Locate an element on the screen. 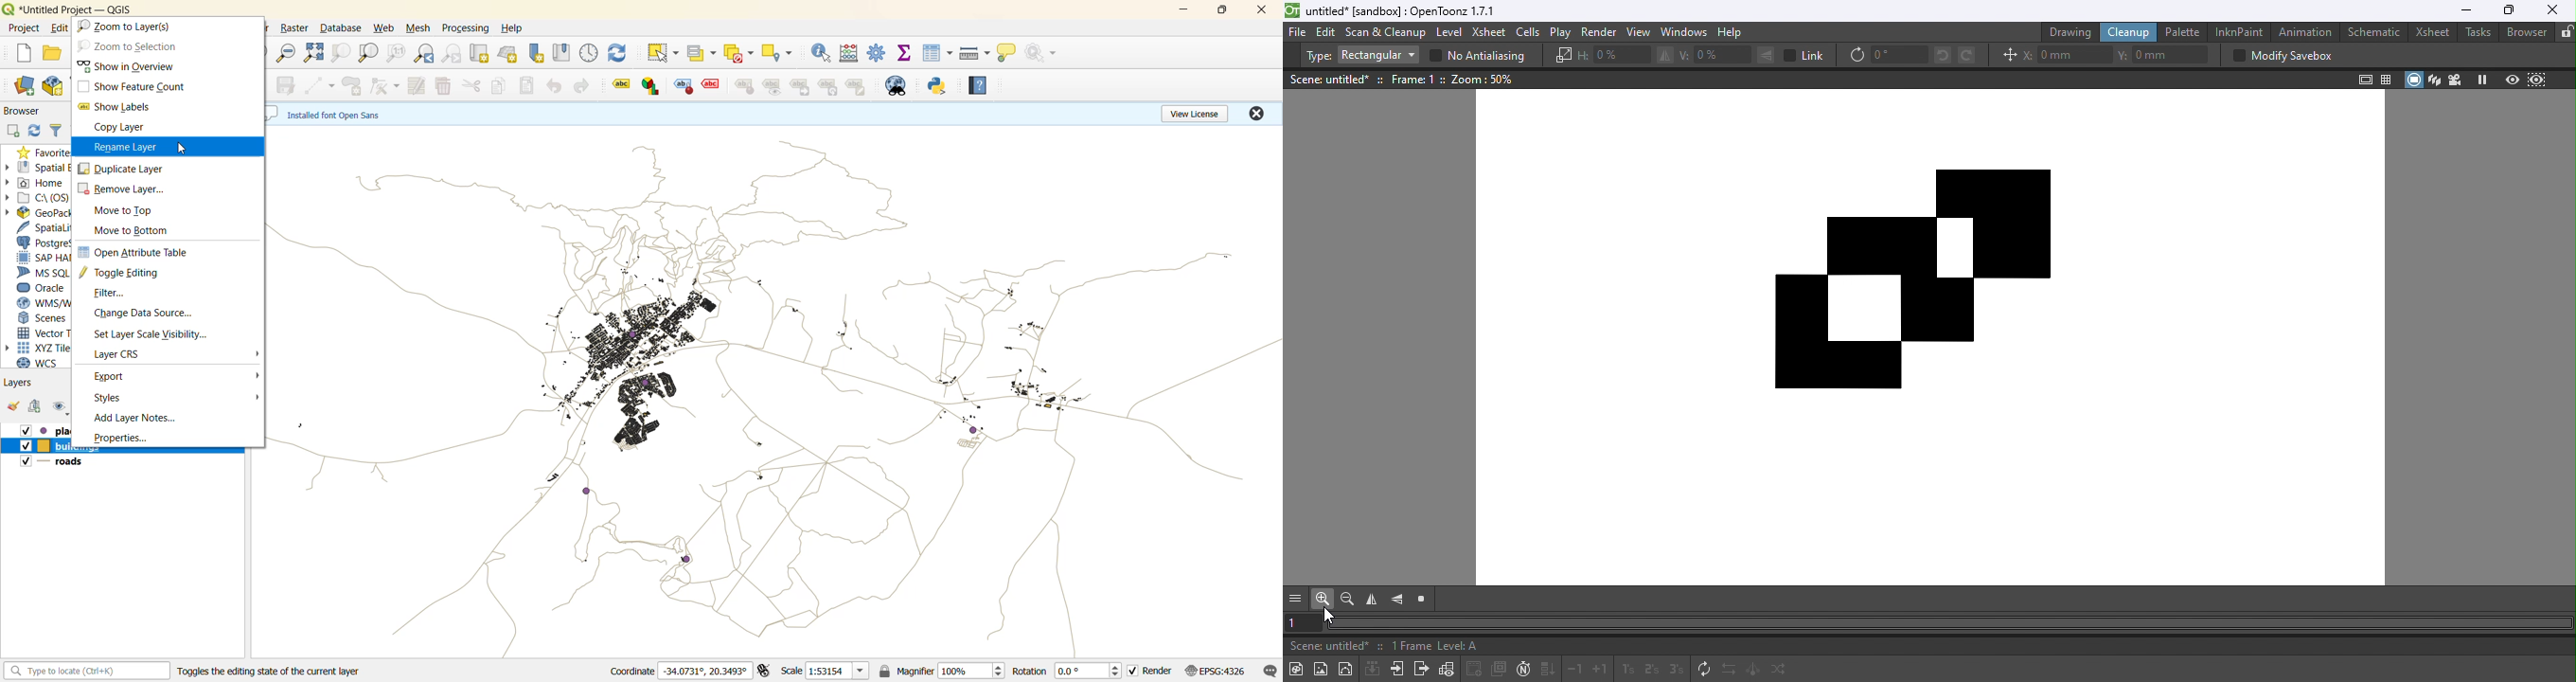  project is located at coordinates (21, 28).